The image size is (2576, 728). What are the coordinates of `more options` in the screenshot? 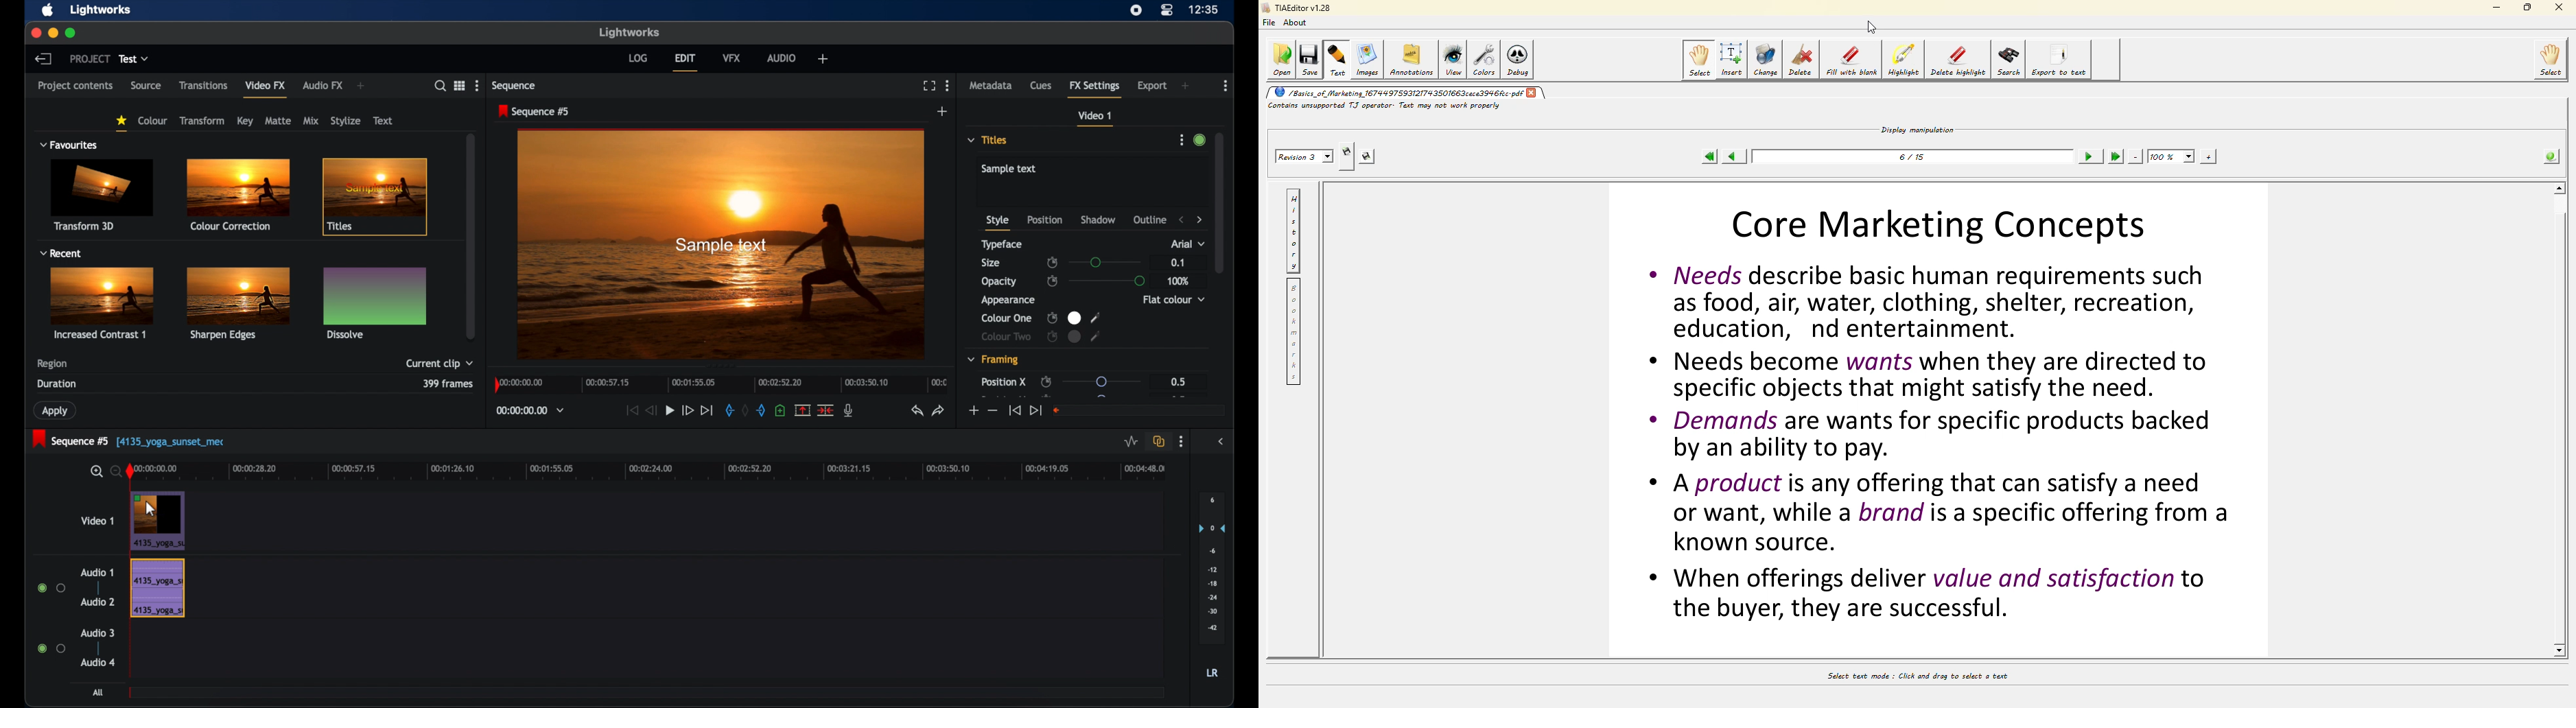 It's located at (477, 85).